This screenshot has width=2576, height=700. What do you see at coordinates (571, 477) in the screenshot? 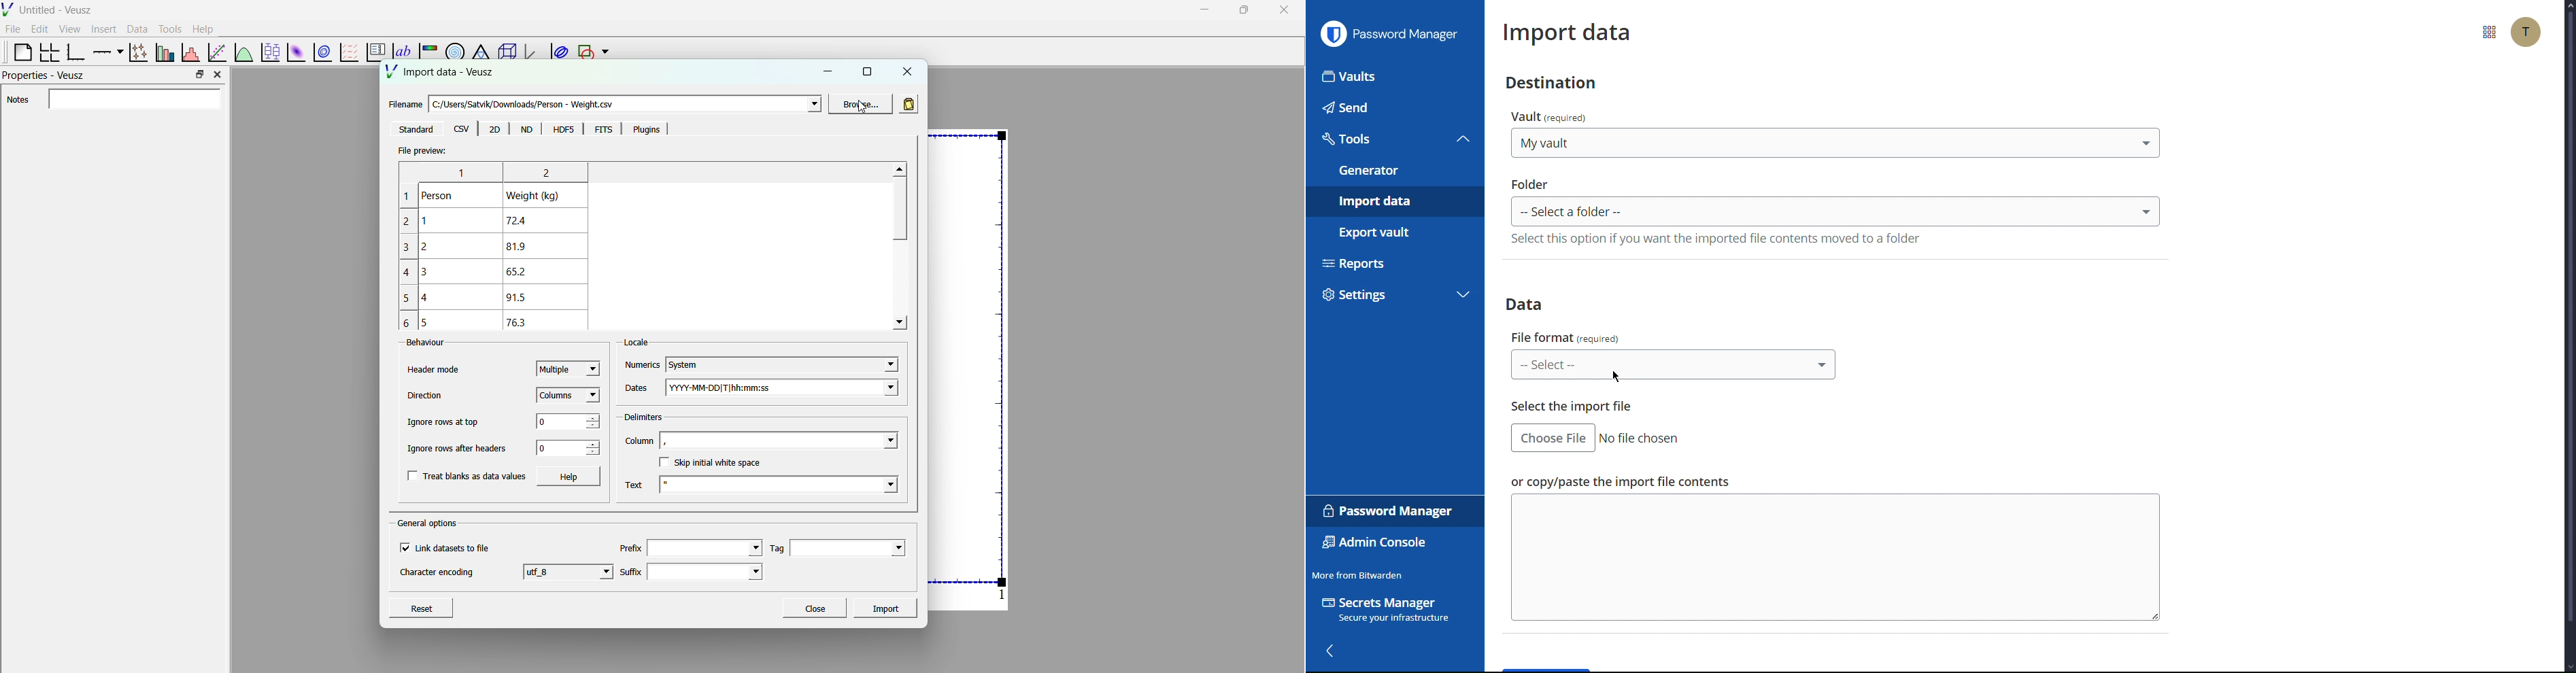
I see `Help` at bounding box center [571, 477].